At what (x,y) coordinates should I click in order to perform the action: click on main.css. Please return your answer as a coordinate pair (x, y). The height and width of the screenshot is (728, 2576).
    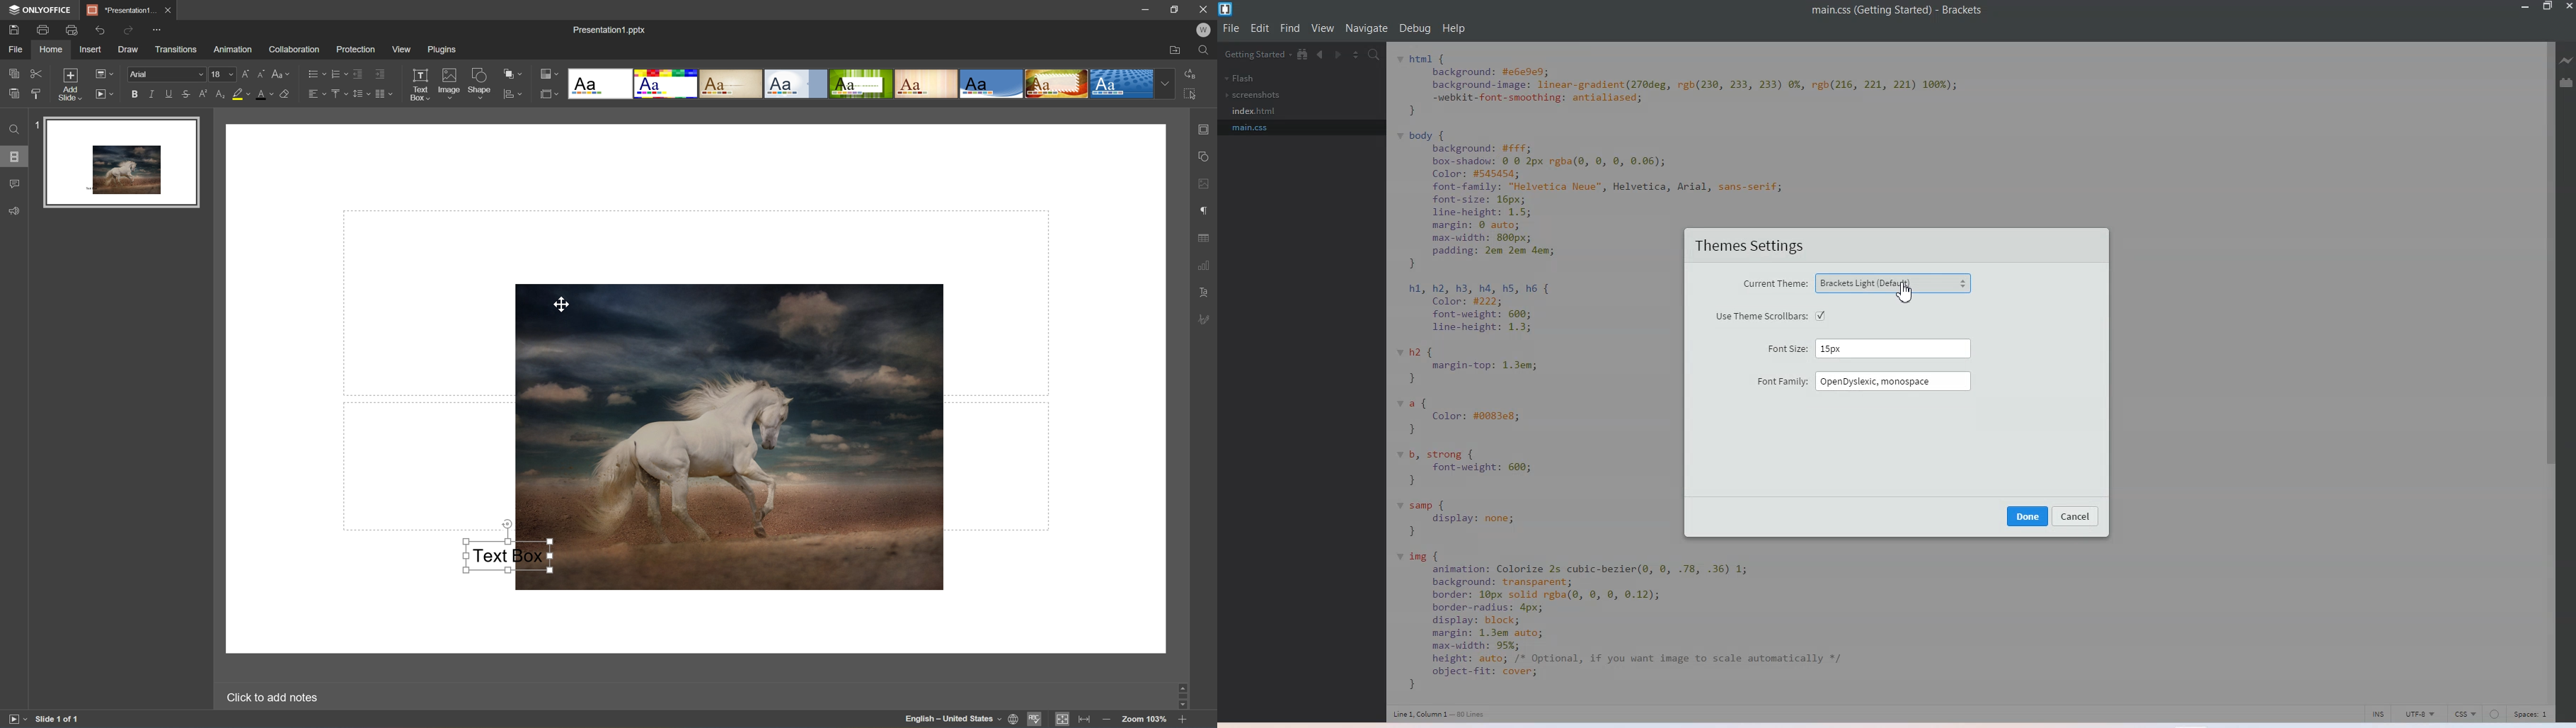
    Looking at the image, I should click on (1256, 127).